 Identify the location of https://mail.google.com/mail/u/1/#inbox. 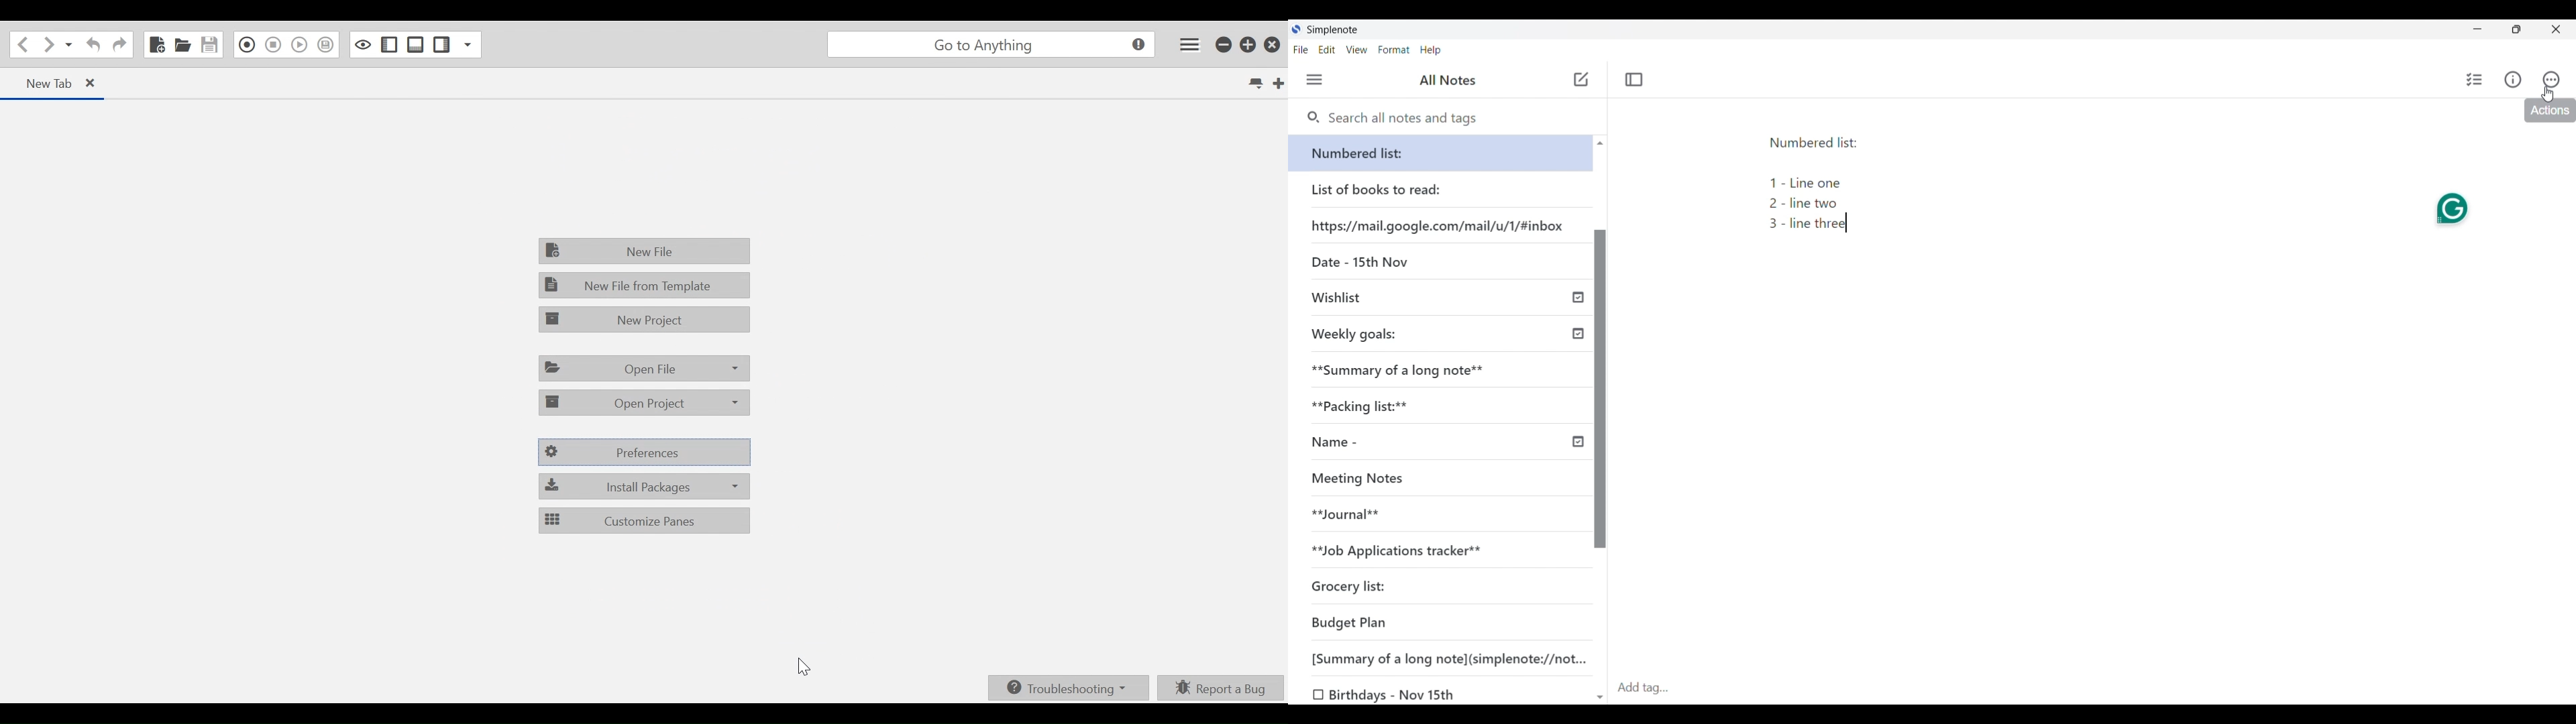
(1440, 226).